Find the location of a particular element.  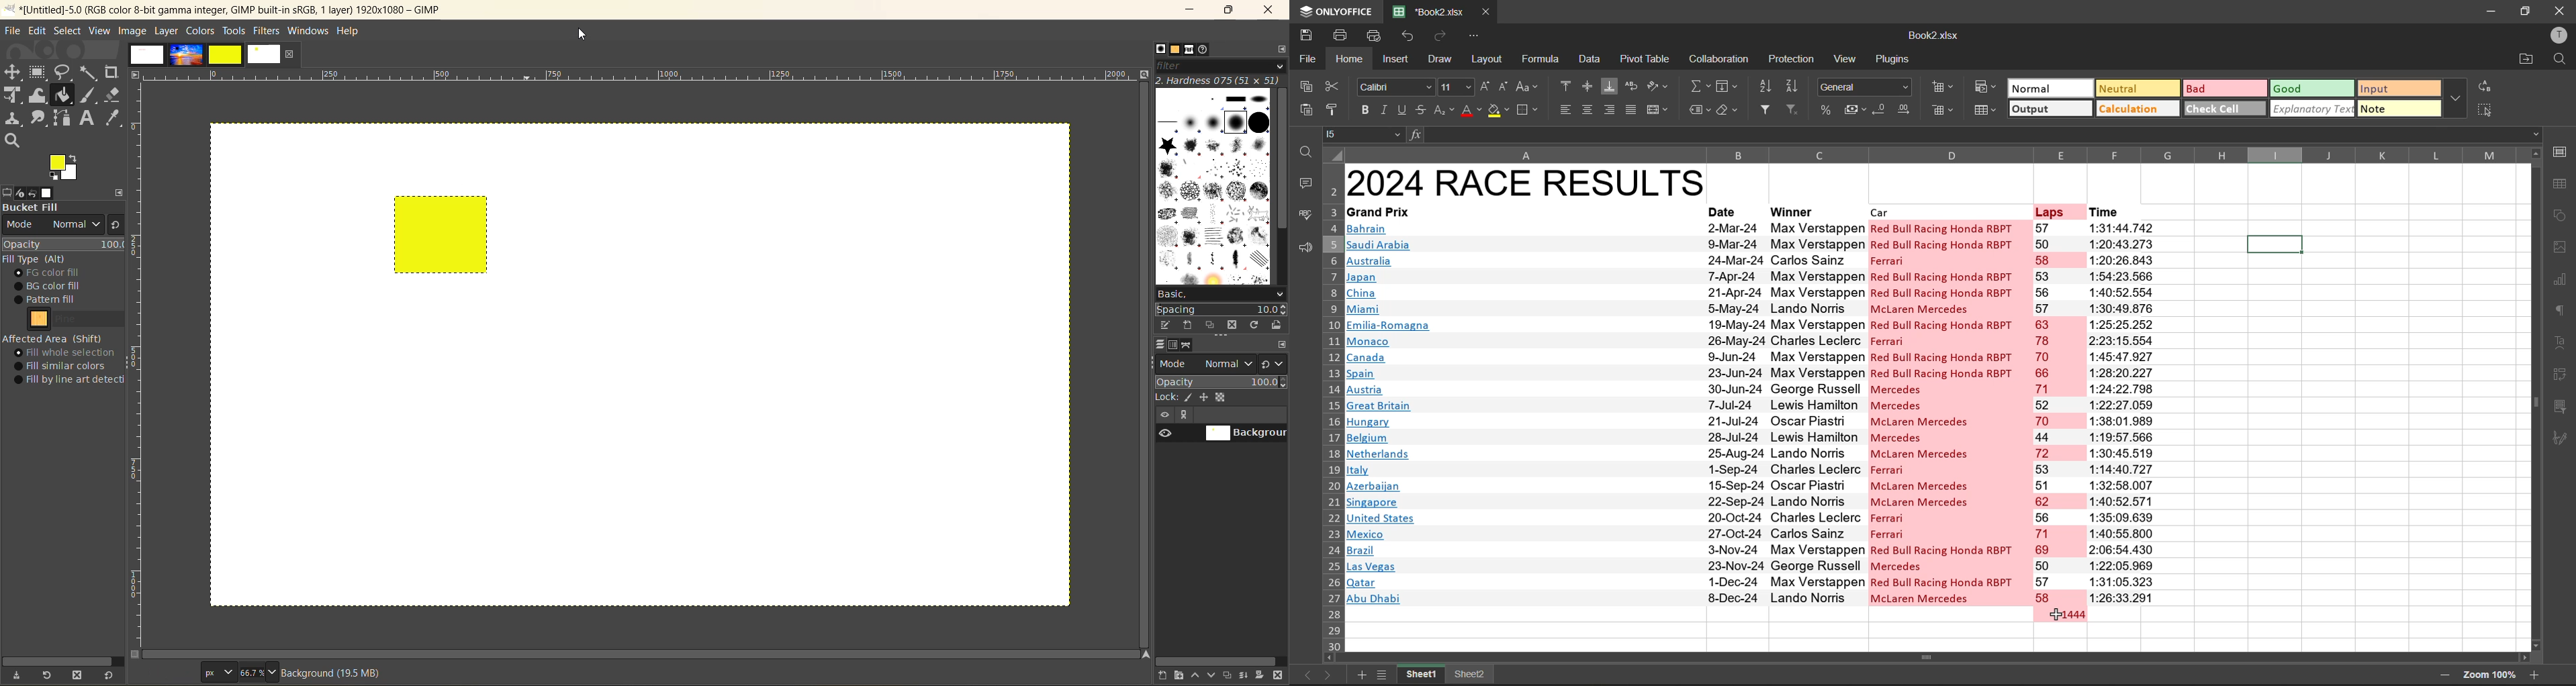

insert is located at coordinates (1399, 60).